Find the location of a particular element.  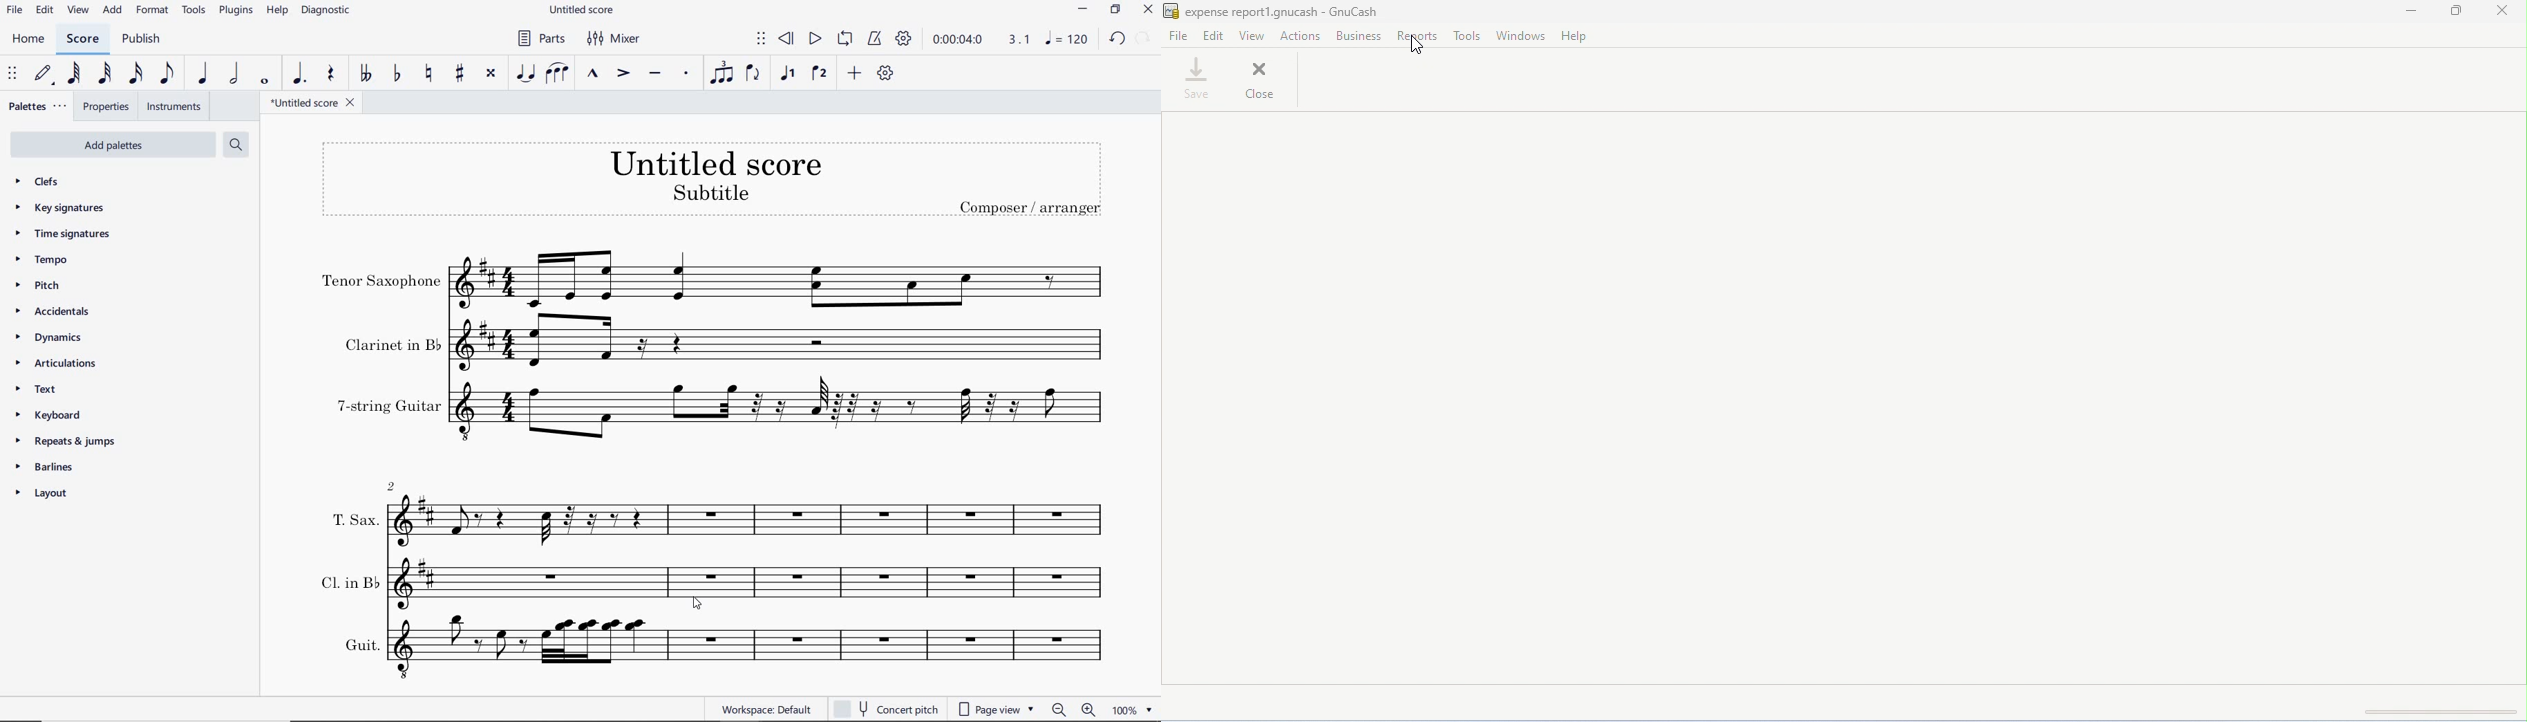

METRONOME is located at coordinates (877, 39).